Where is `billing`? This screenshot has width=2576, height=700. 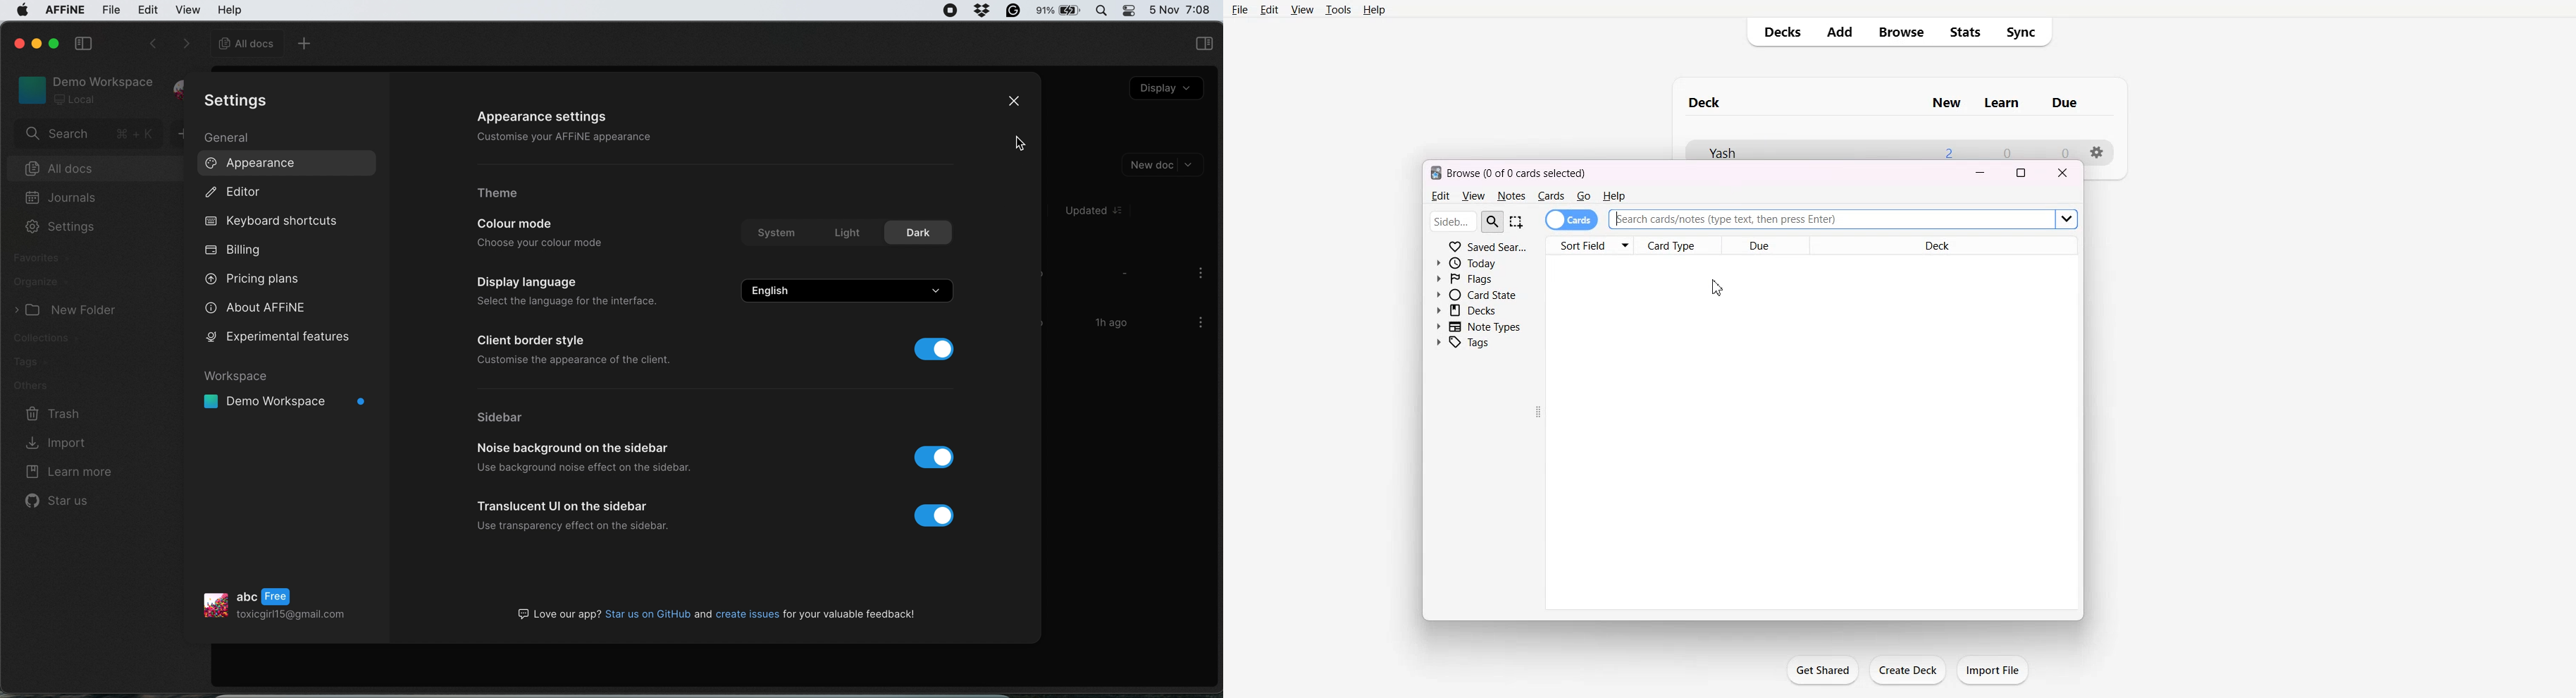
billing is located at coordinates (236, 249).